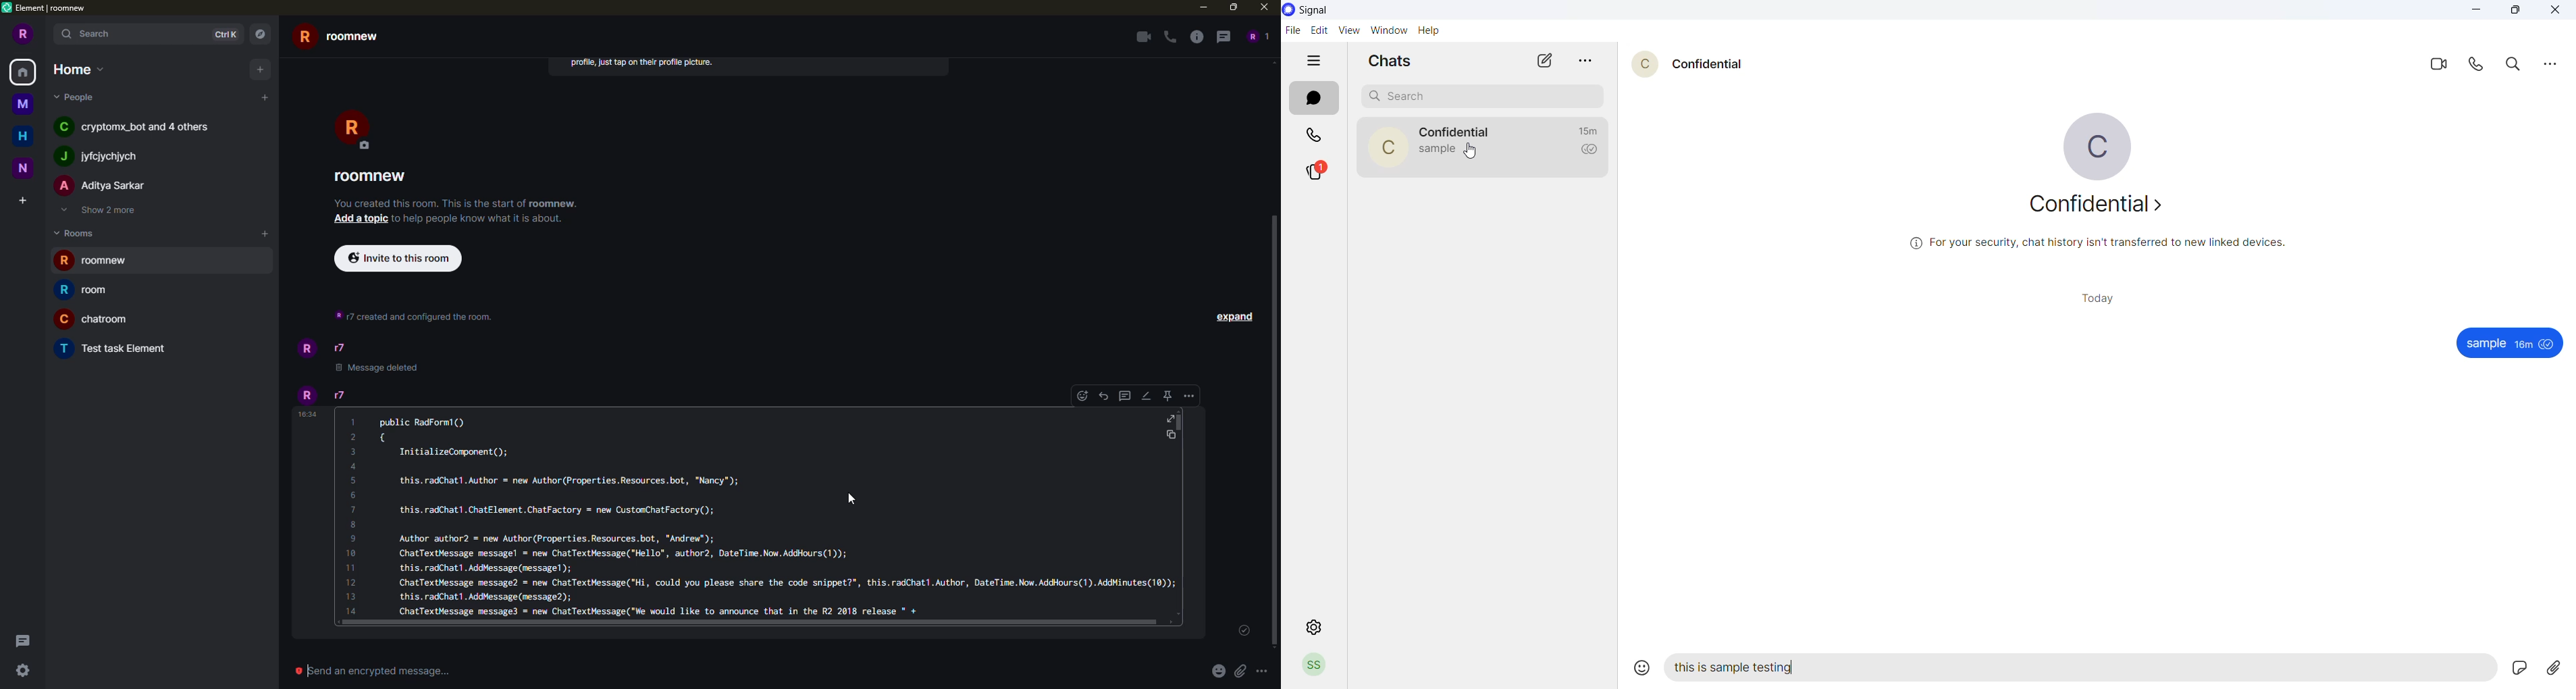  Describe the element at coordinates (1224, 36) in the screenshot. I see `threads` at that location.